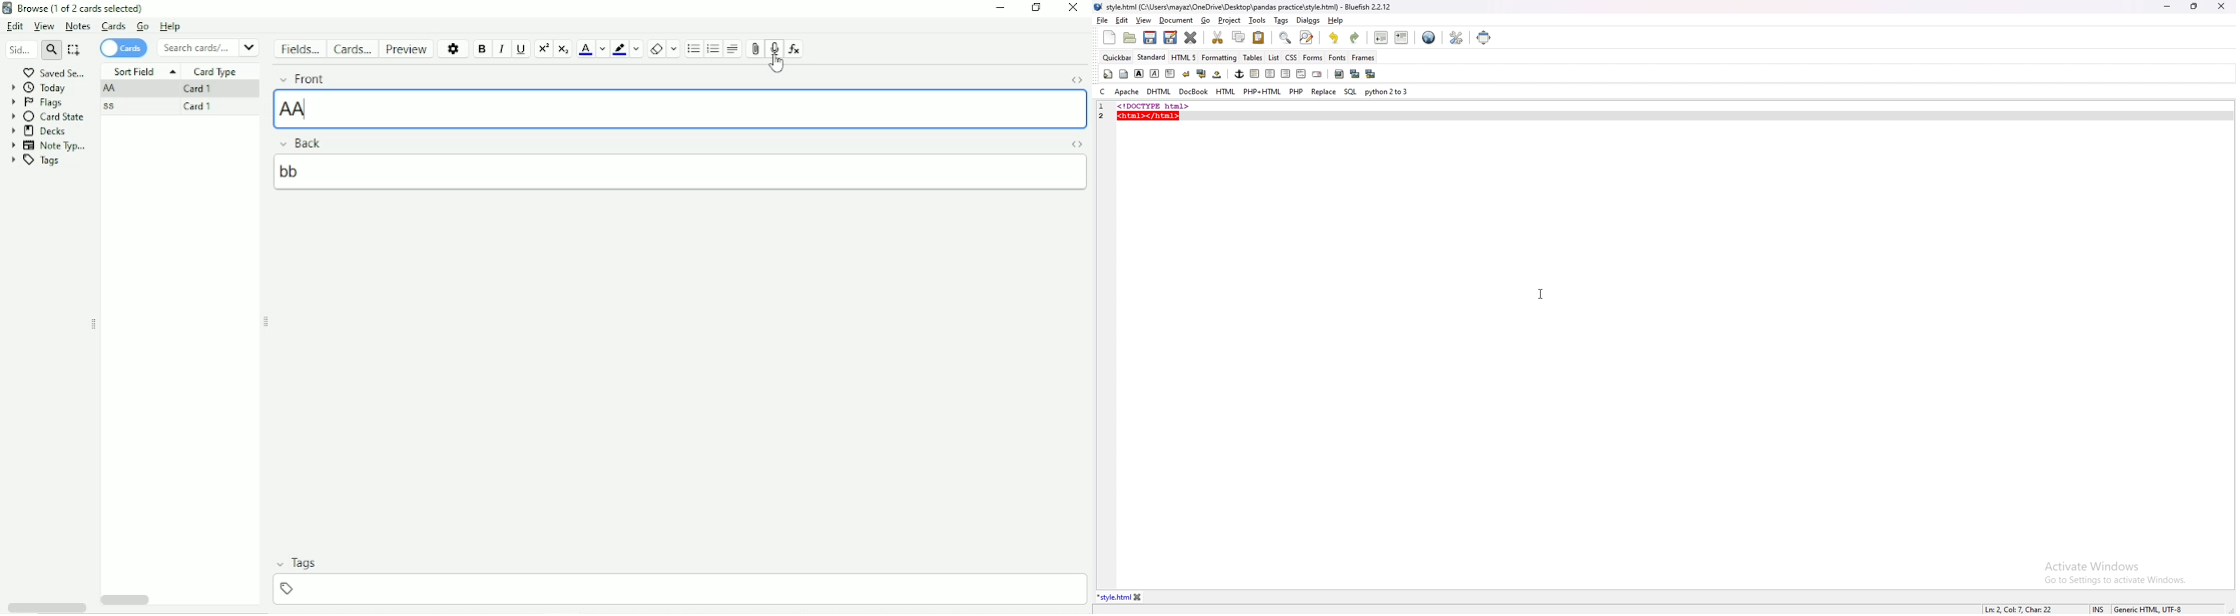 Image resolution: width=2240 pixels, height=616 pixels. Describe the element at coordinates (41, 161) in the screenshot. I see `Tags` at that location.